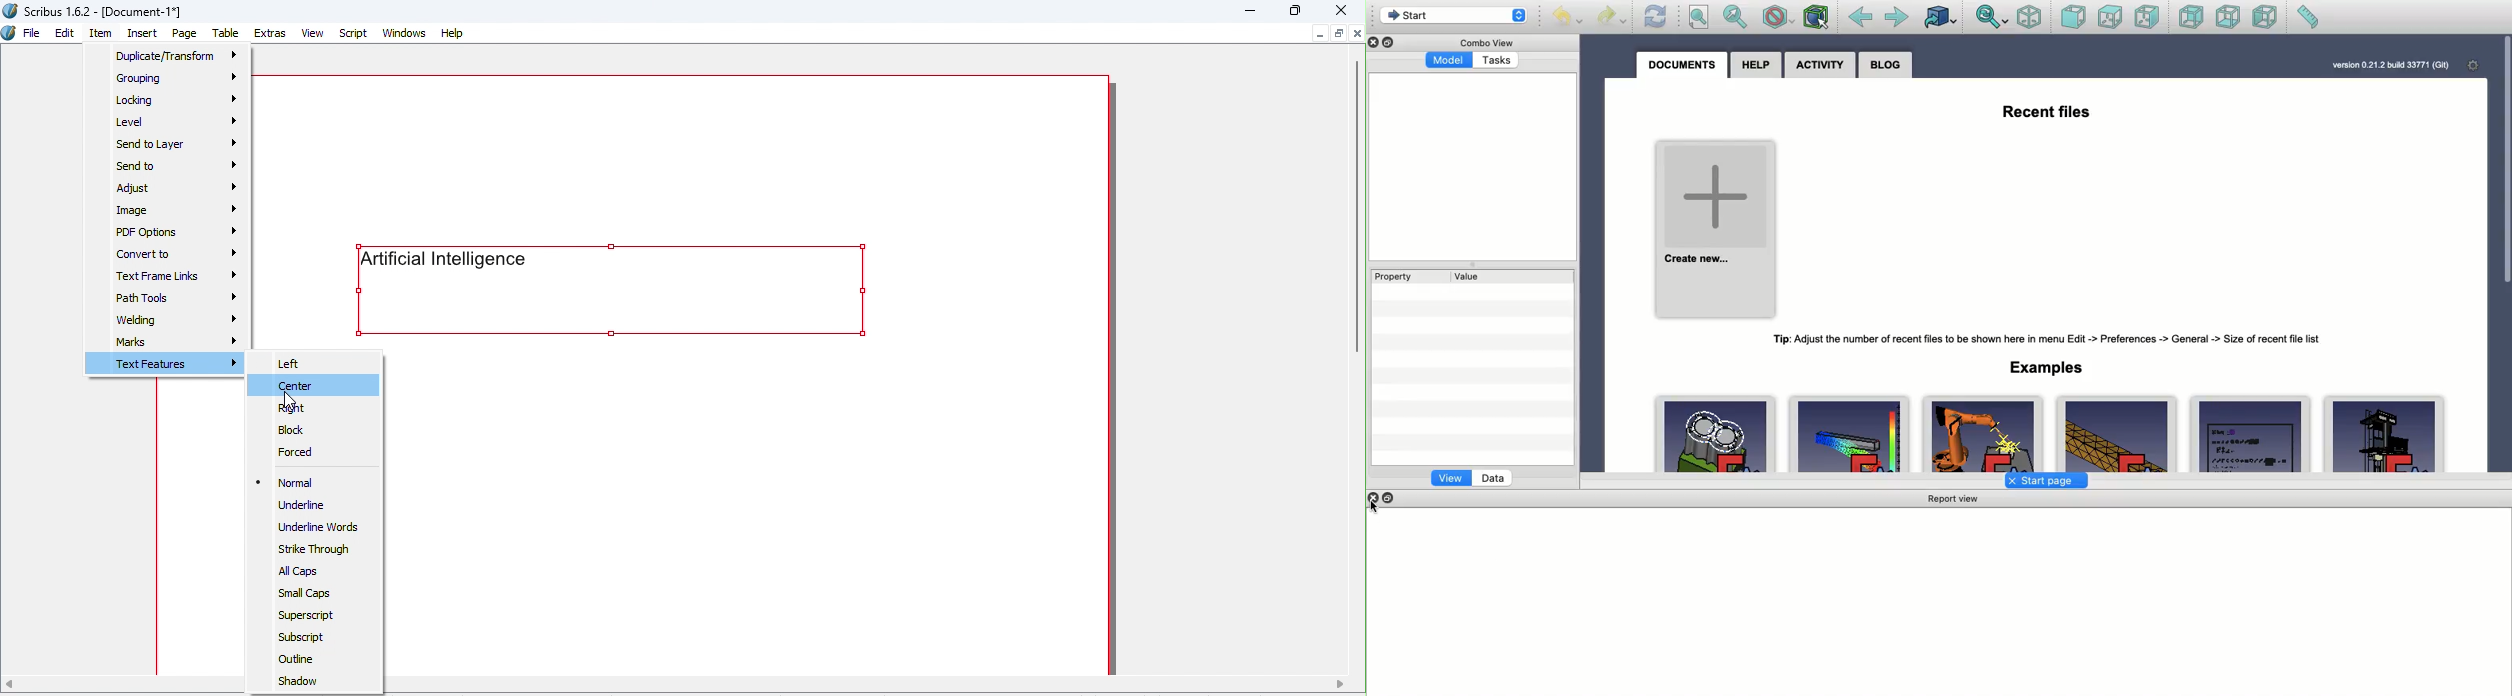  Describe the element at coordinates (1318, 35) in the screenshot. I see `Minimize` at that location.